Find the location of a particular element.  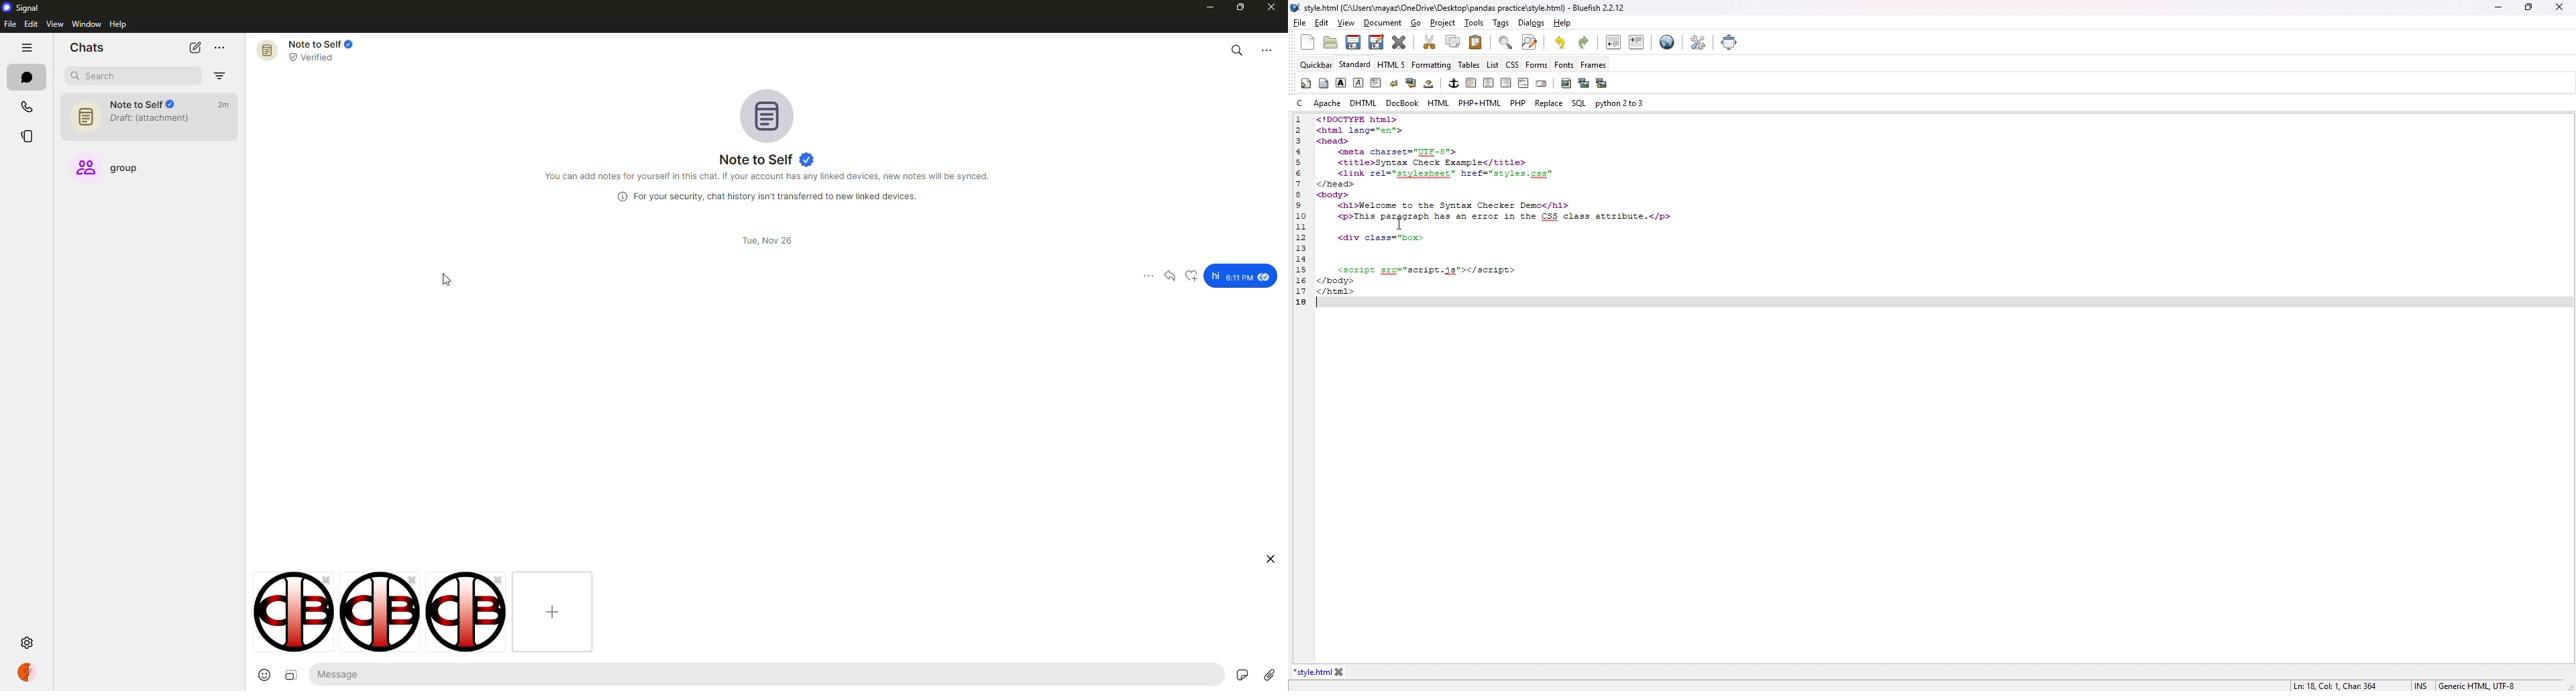

right indent is located at coordinates (1508, 83).